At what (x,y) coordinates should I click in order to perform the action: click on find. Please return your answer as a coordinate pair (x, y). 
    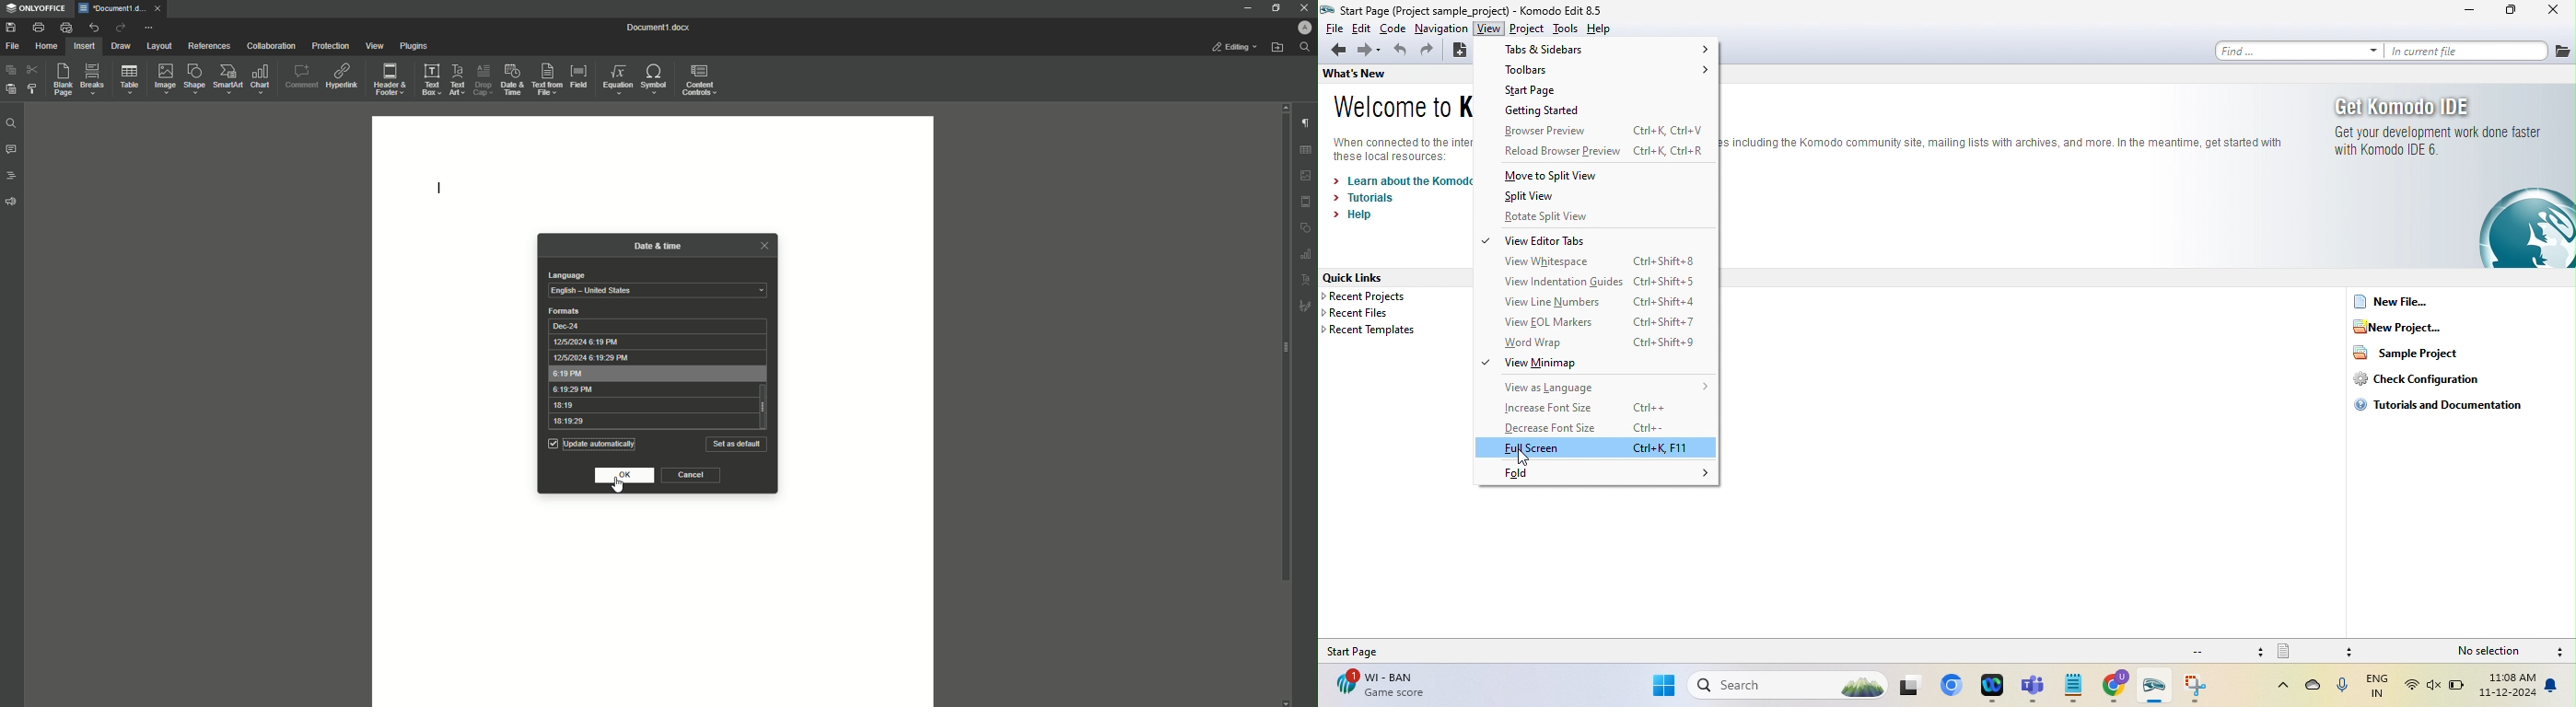
    Looking at the image, I should click on (2294, 50).